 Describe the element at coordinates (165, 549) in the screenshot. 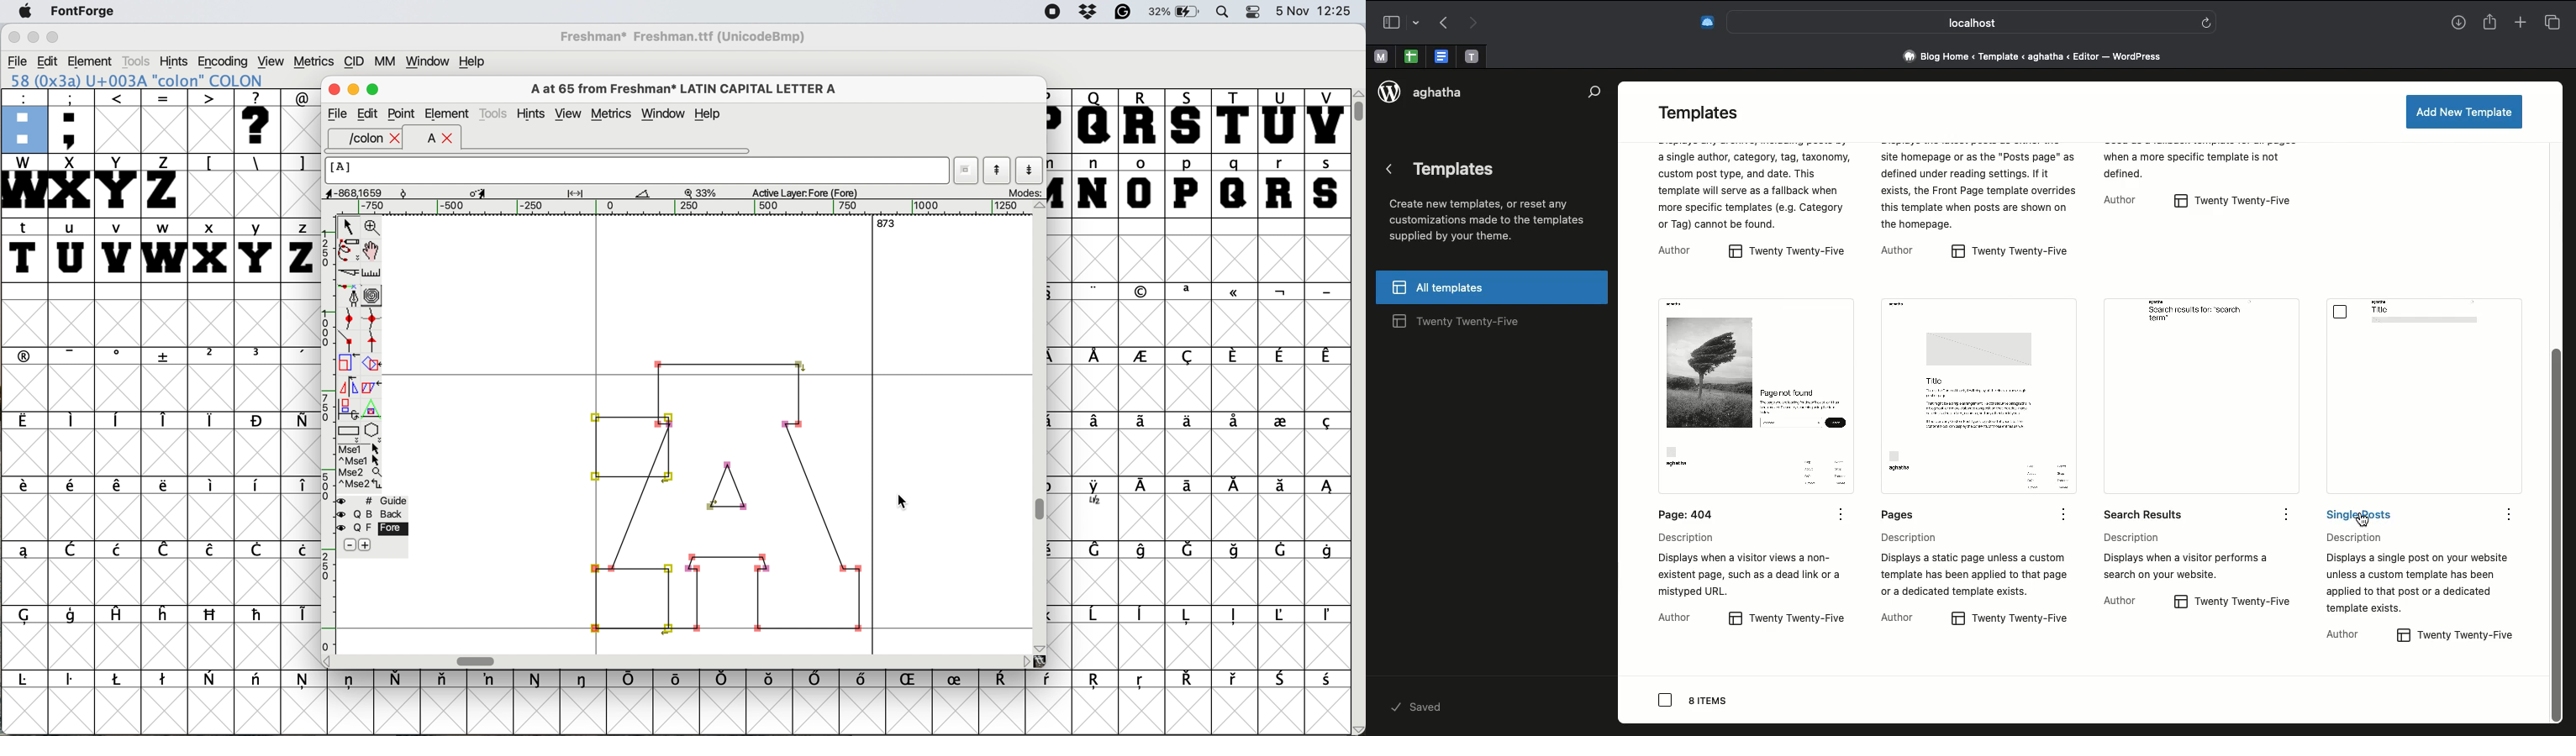

I see `symbol` at that location.